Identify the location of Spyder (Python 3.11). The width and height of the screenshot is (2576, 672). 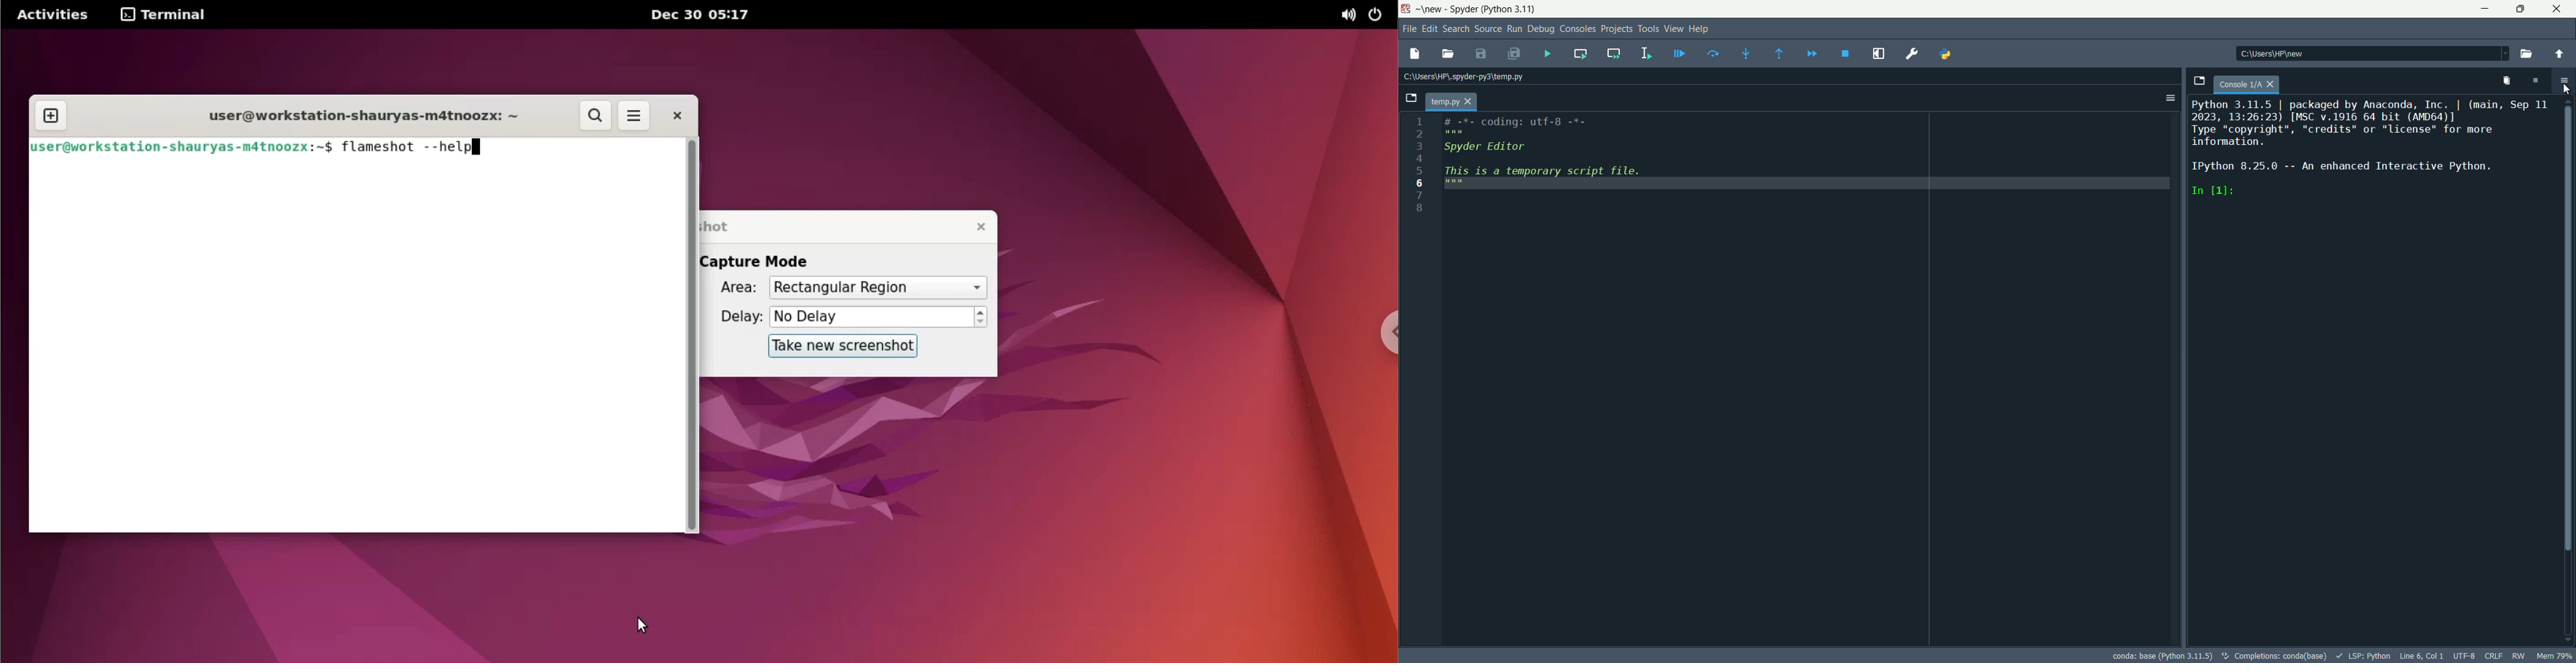
(1493, 9).